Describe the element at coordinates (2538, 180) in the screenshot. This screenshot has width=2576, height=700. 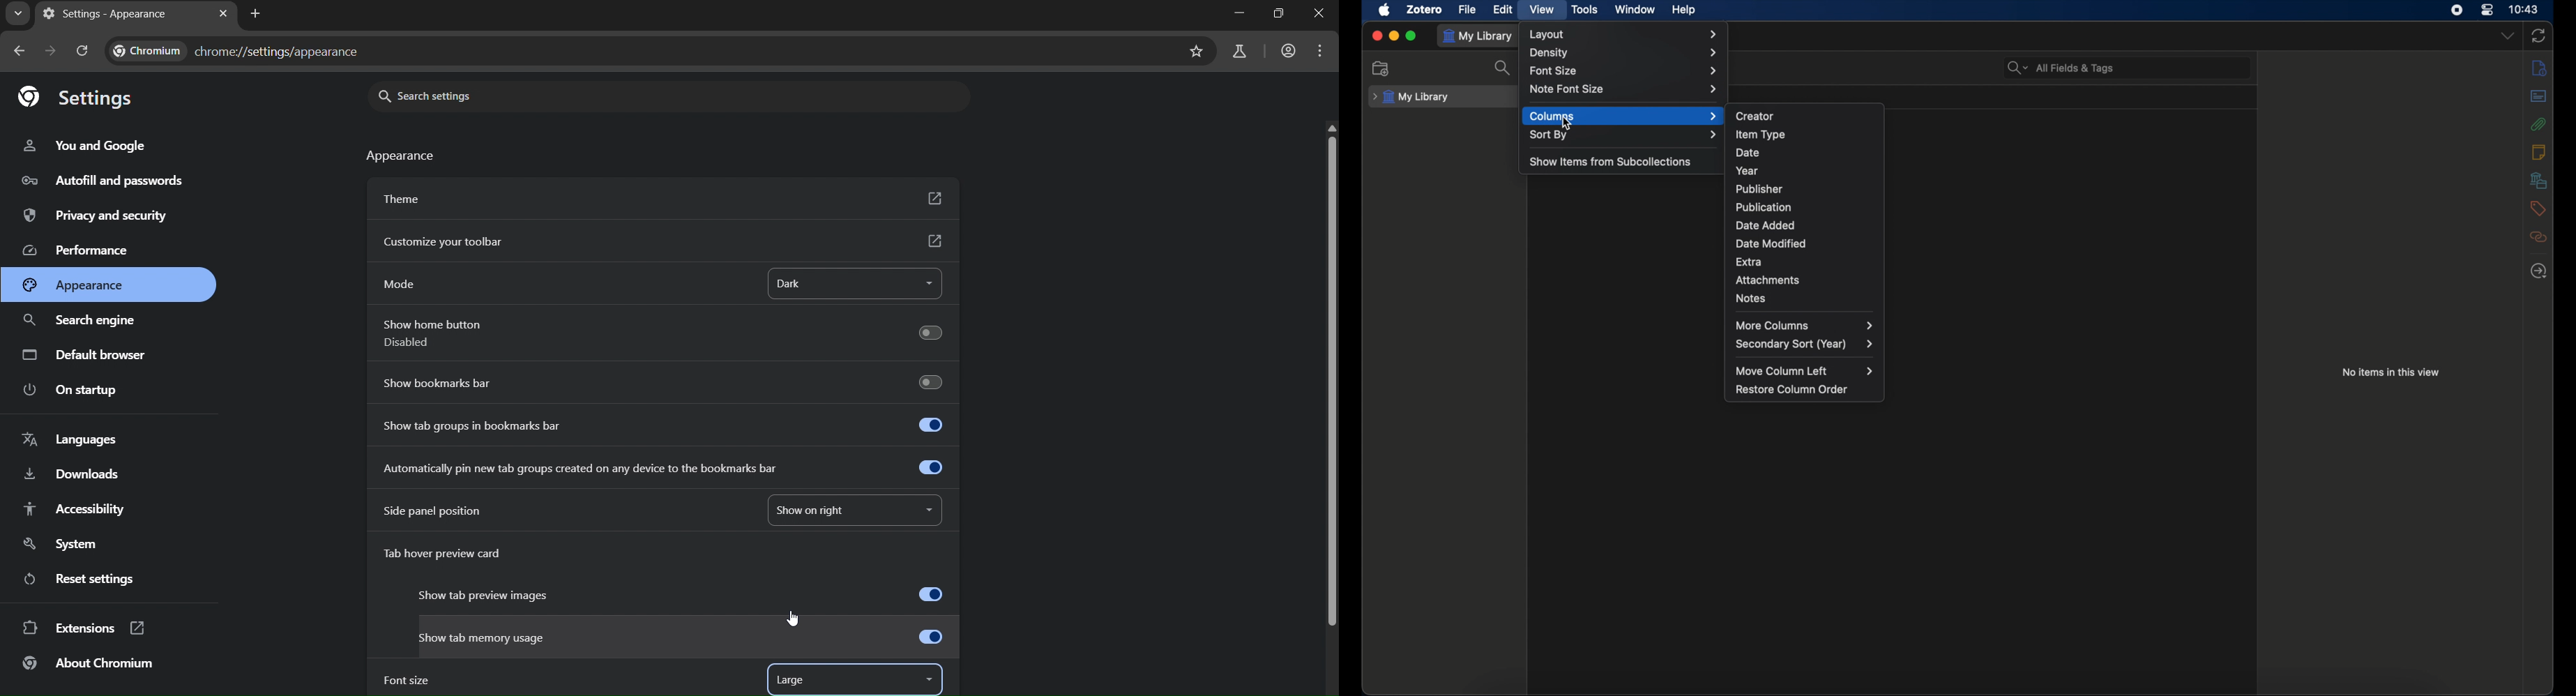
I see `libraries` at that location.